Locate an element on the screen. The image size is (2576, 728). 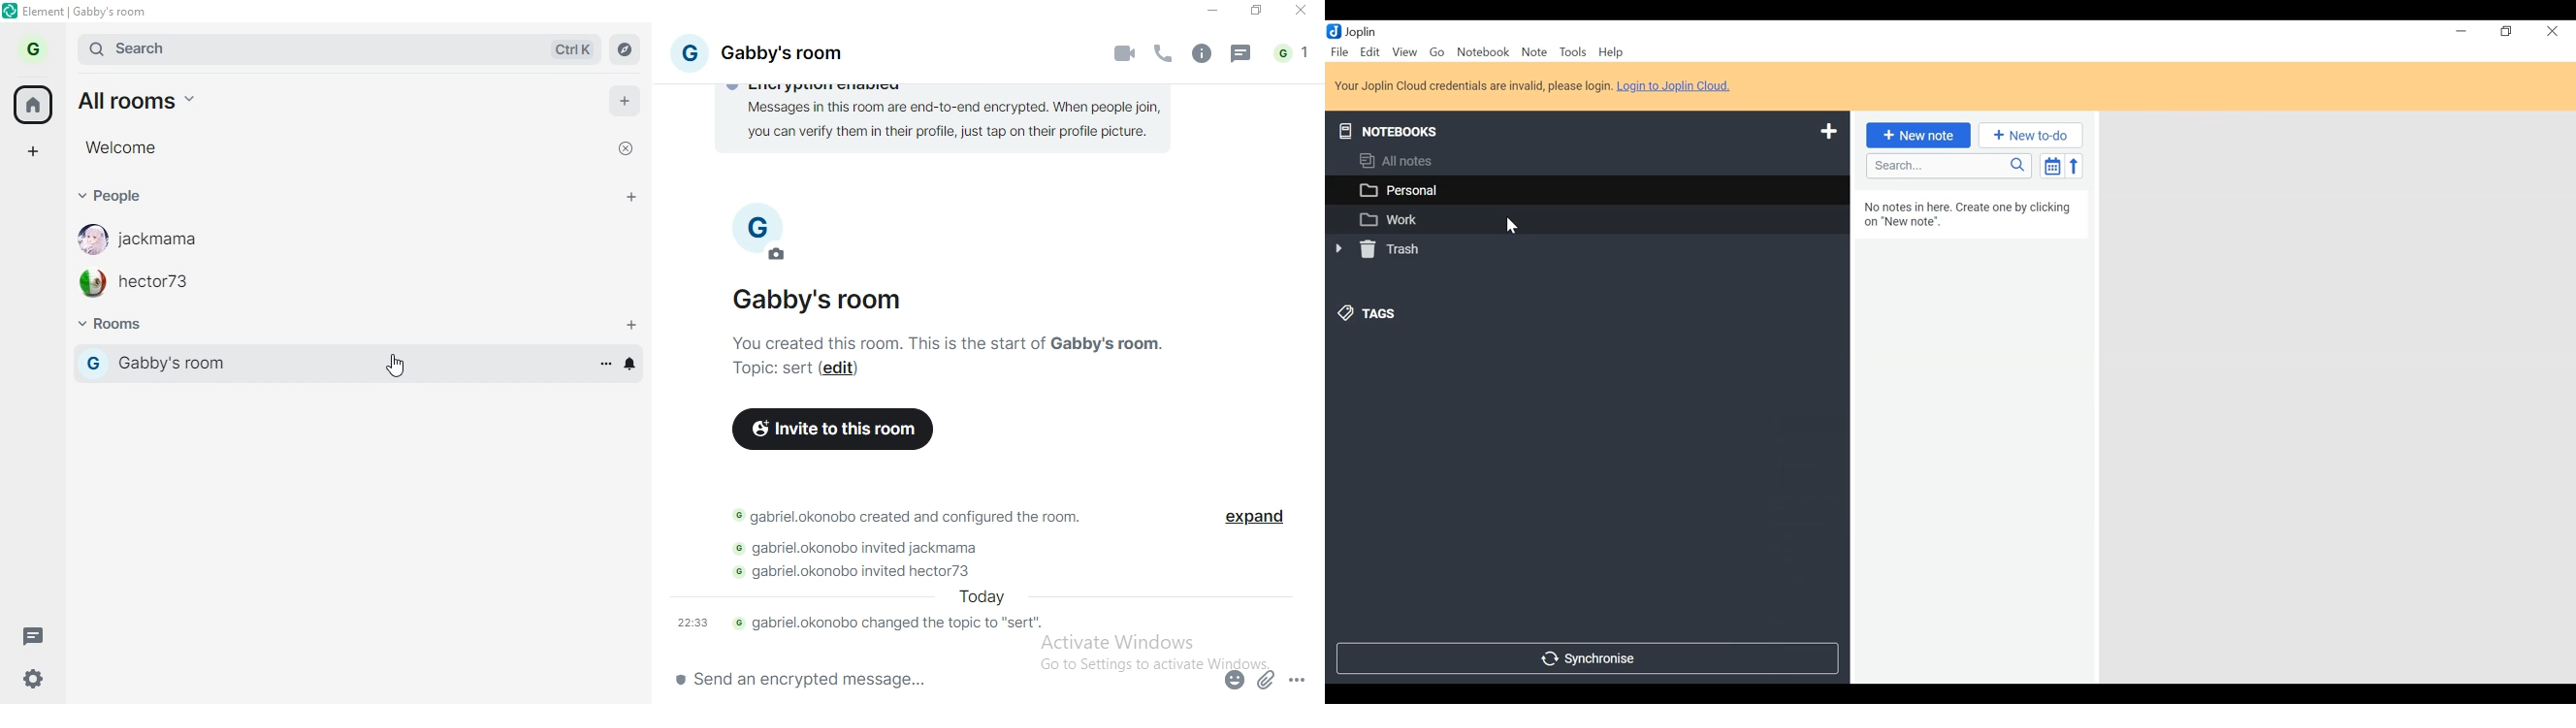
Restore is located at coordinates (2507, 31).